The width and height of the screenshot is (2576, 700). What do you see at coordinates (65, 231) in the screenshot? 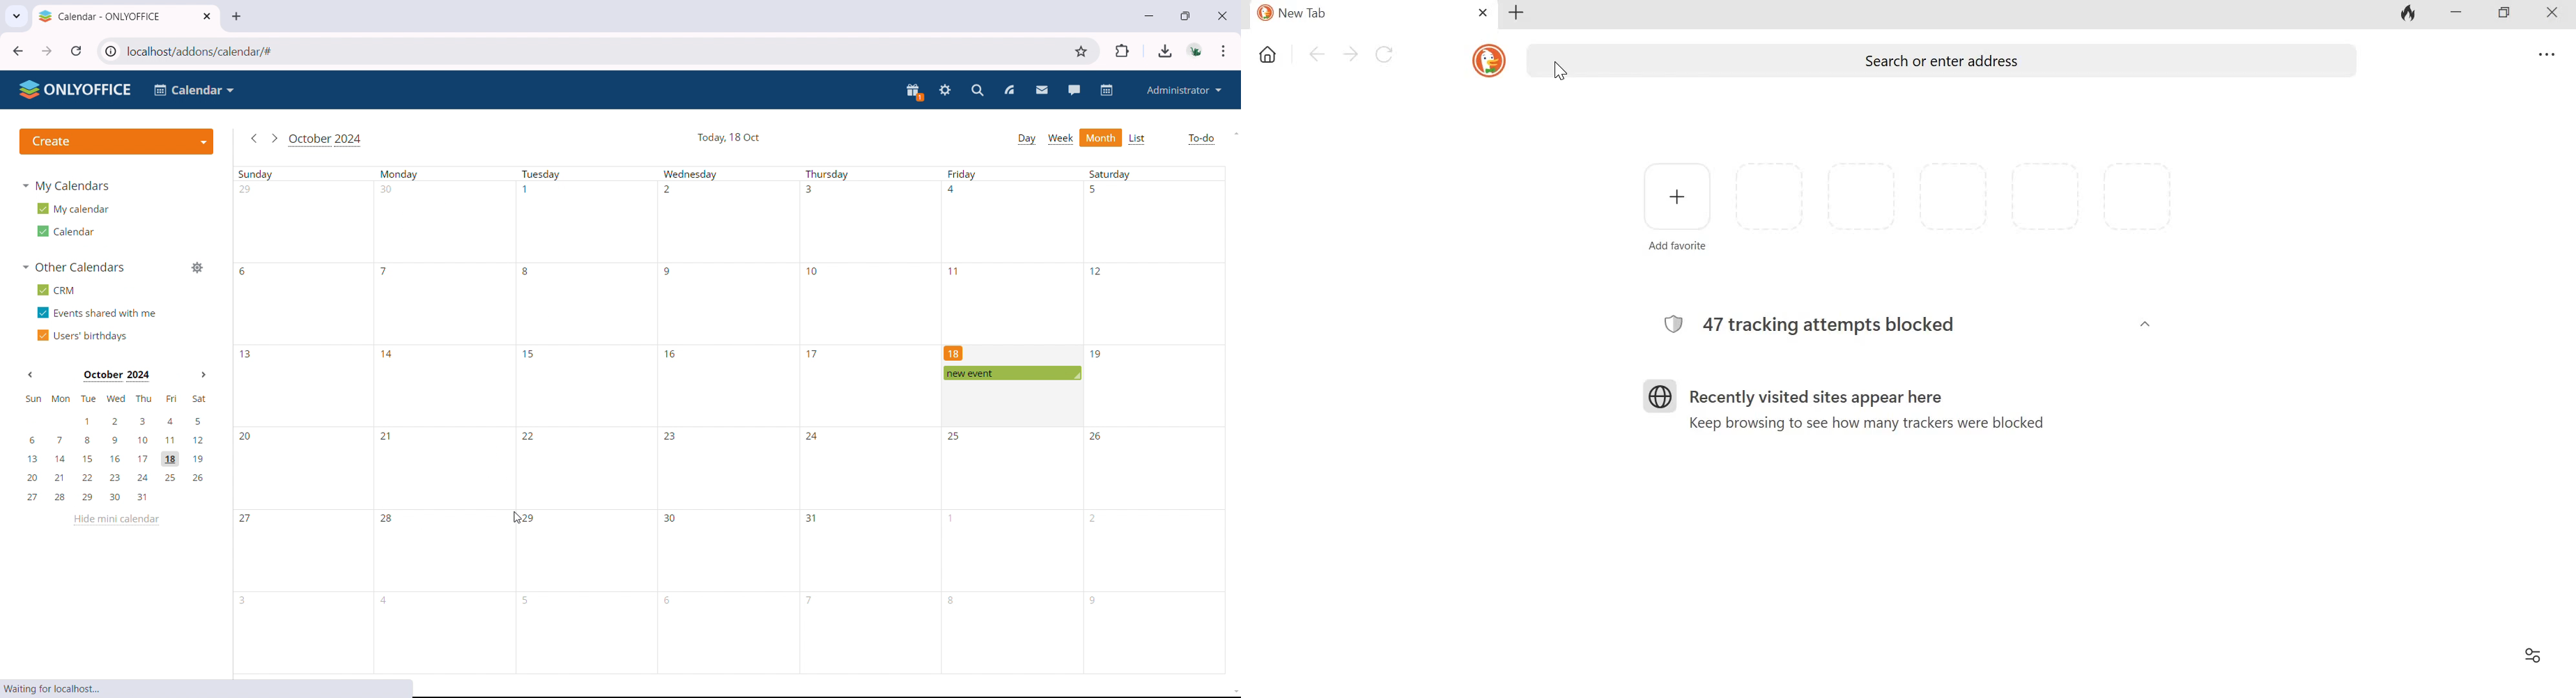
I see `Calendar` at bounding box center [65, 231].